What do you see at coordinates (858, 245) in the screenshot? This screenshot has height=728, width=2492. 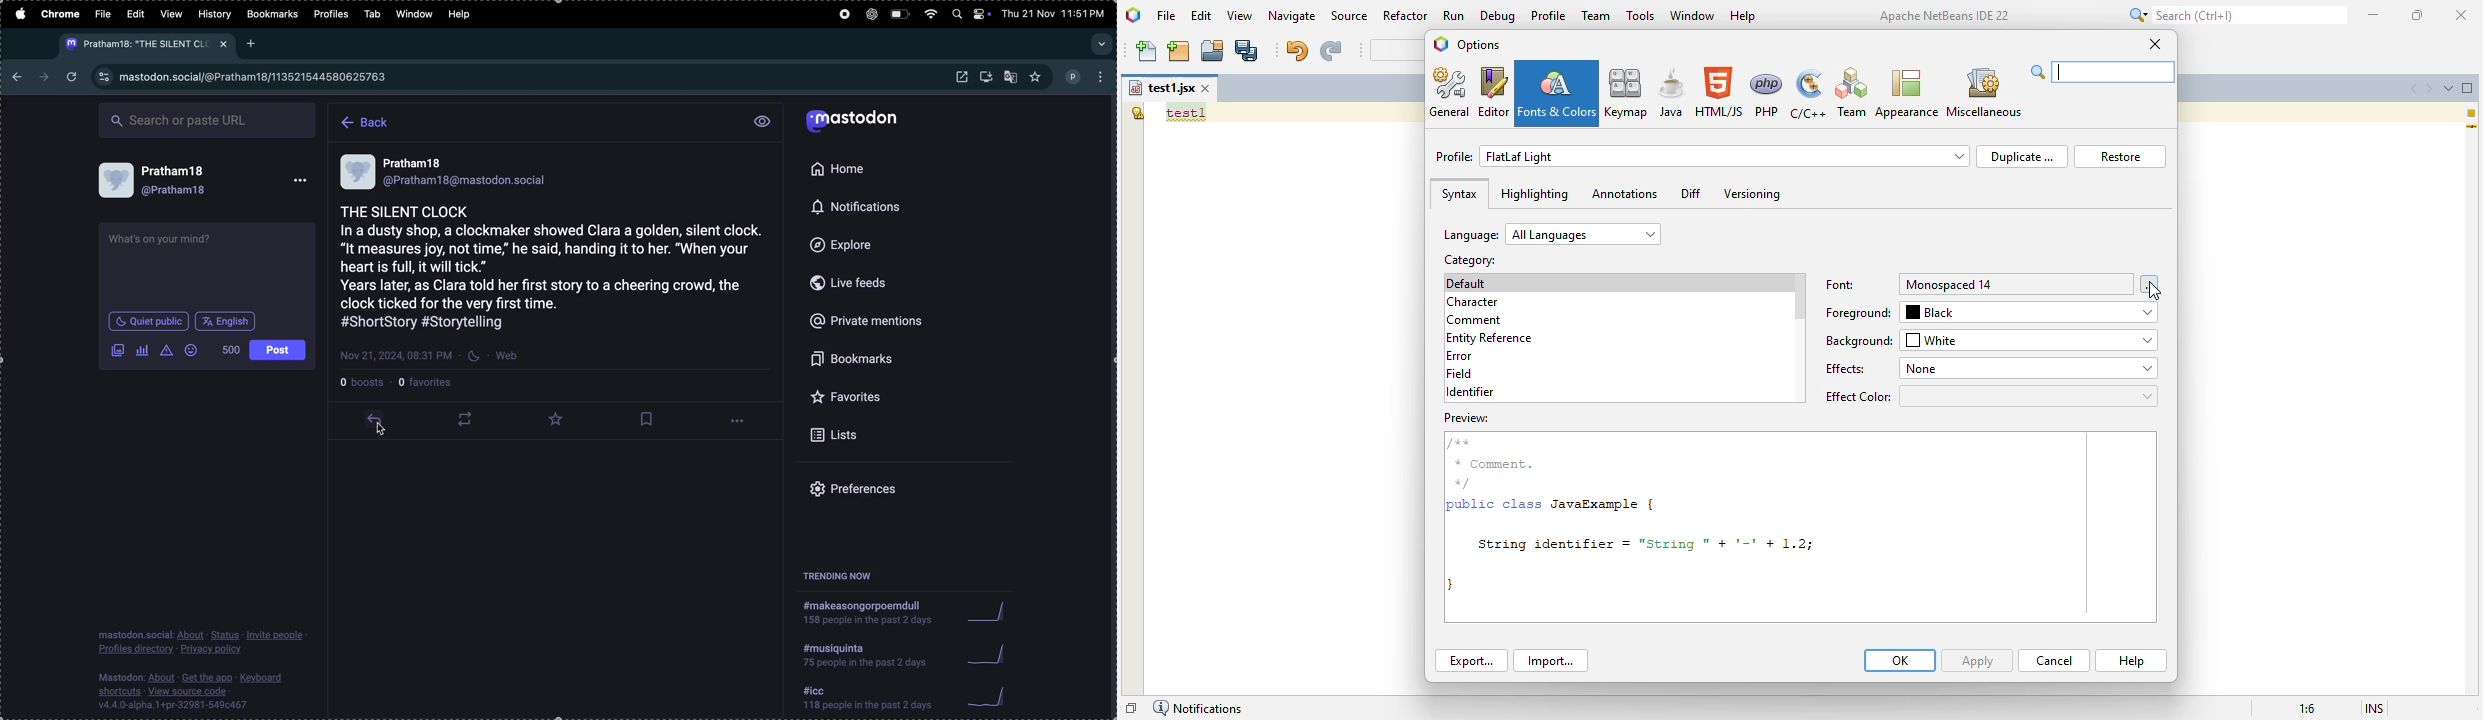 I see `explore` at bounding box center [858, 245].